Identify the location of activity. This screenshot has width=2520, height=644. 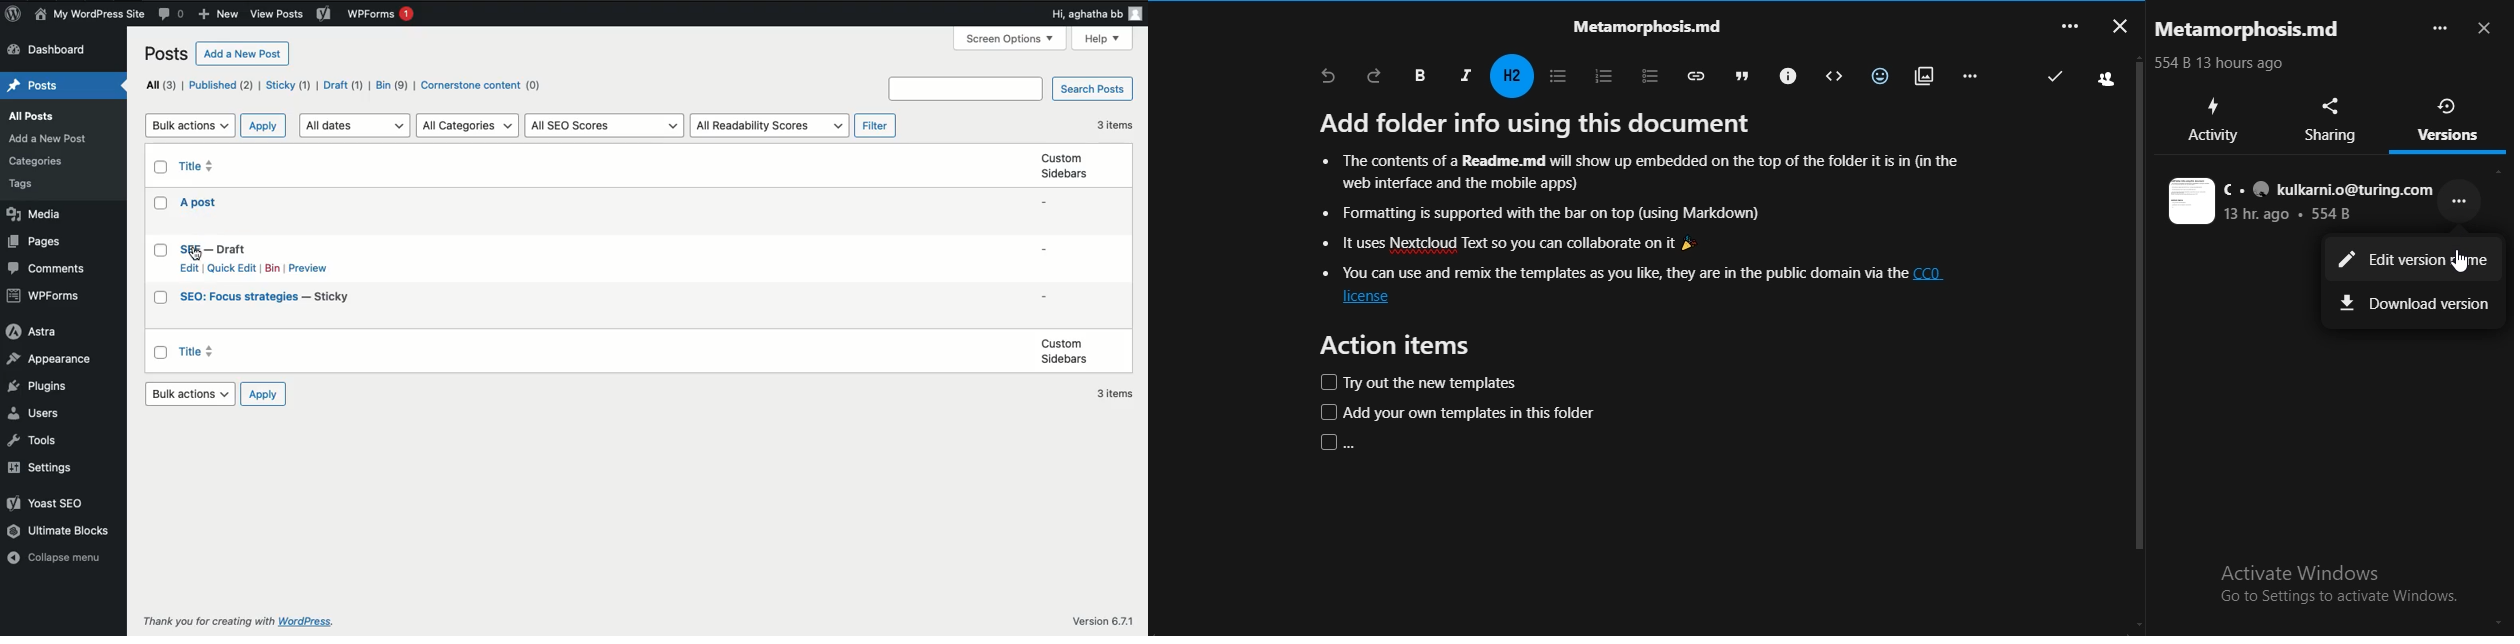
(2213, 120).